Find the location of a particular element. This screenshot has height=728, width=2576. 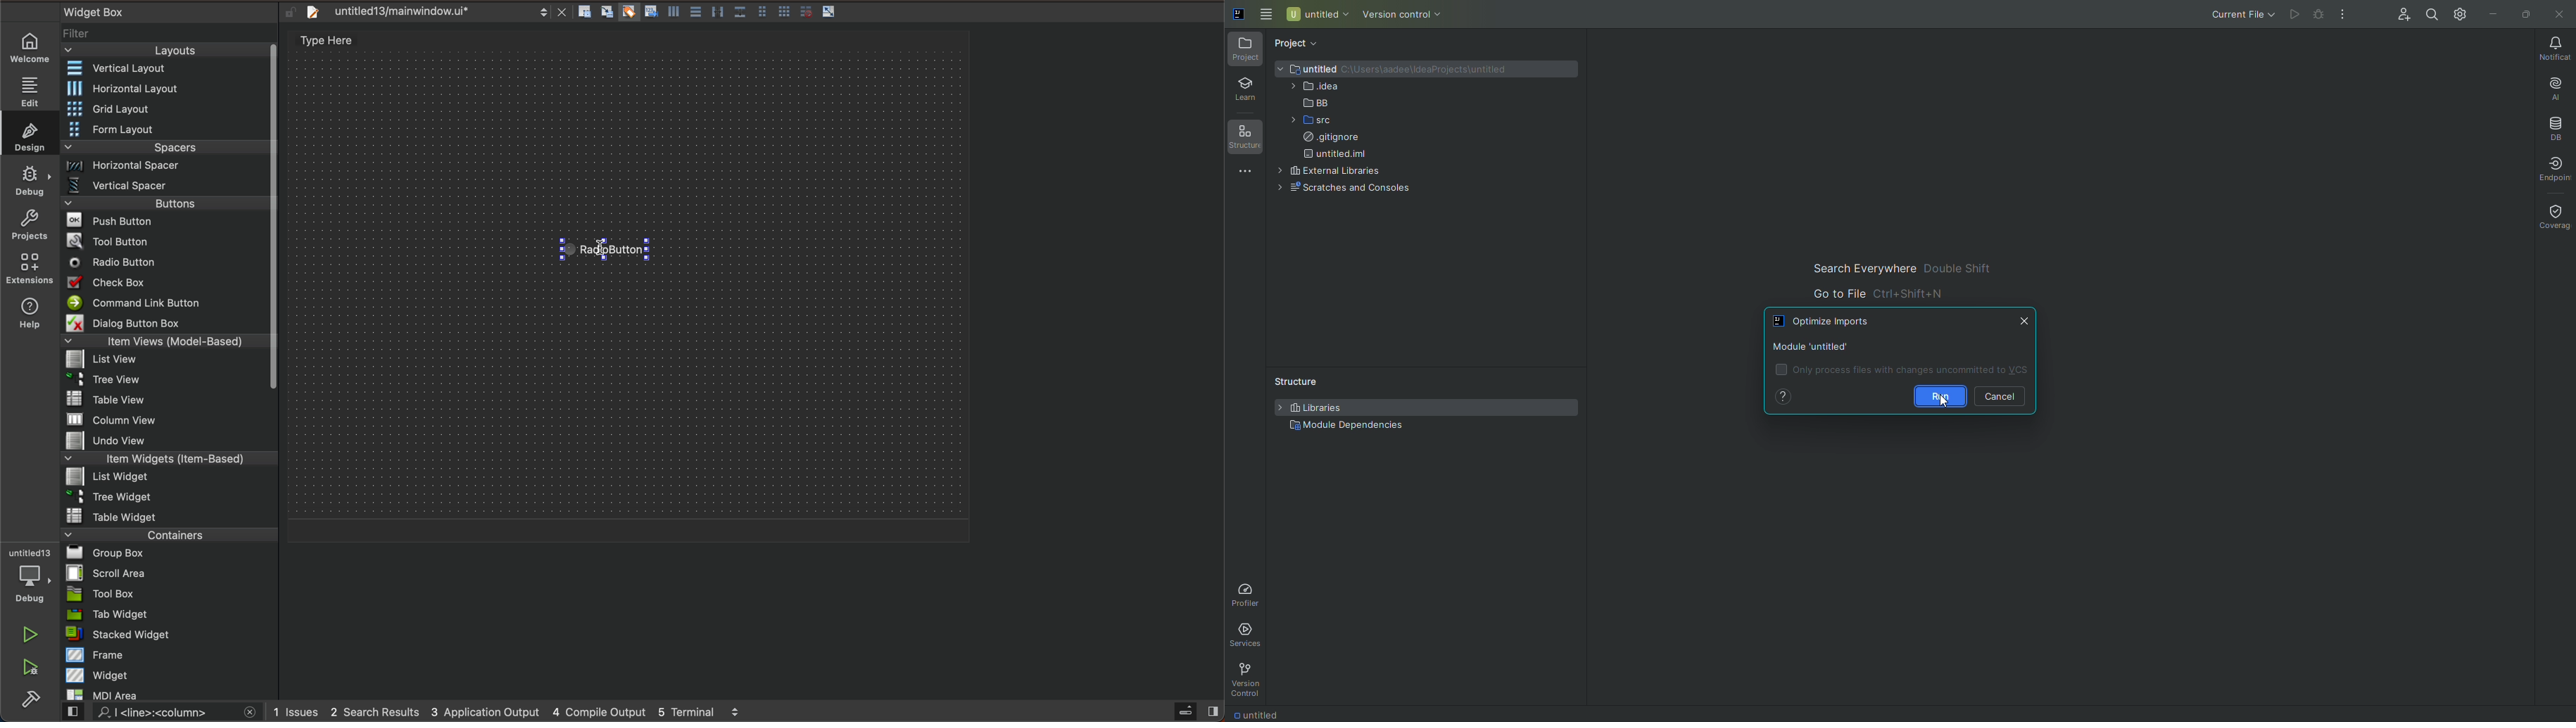

Close is located at coordinates (2026, 321).